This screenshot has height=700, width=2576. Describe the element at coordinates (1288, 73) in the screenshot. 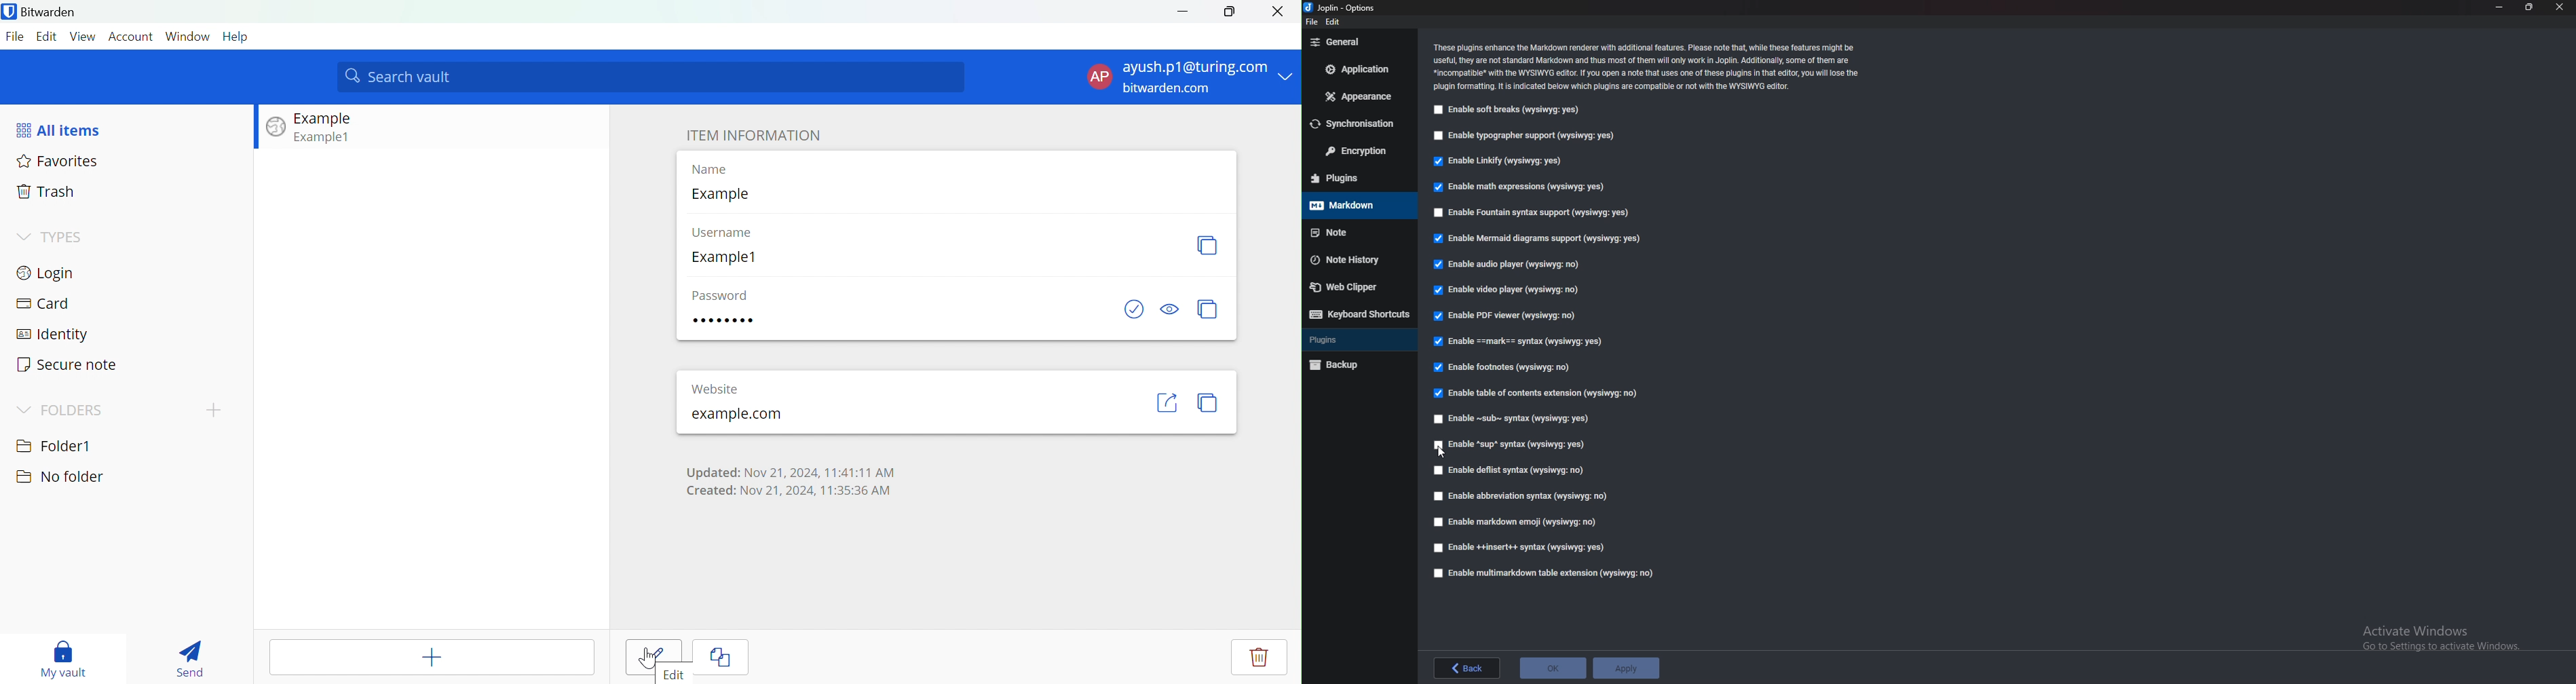

I see `Drop Down` at that location.